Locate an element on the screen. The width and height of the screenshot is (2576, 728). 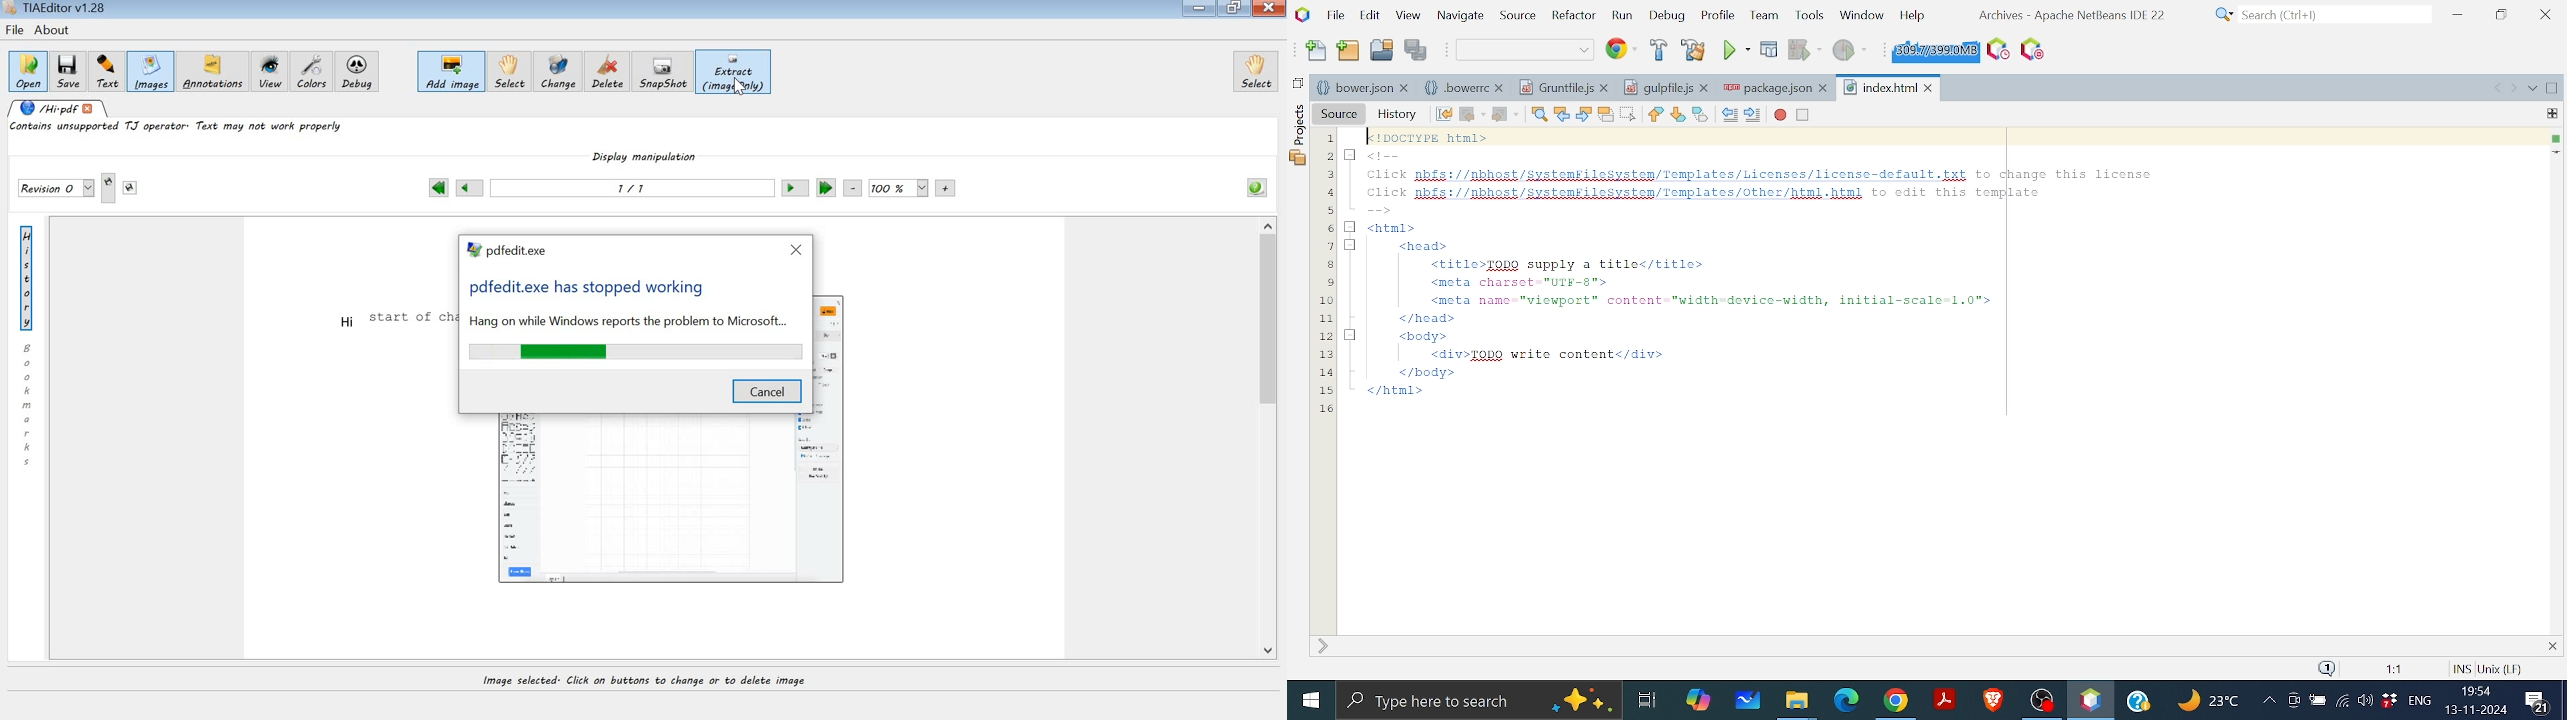
Profile is located at coordinates (1716, 17).